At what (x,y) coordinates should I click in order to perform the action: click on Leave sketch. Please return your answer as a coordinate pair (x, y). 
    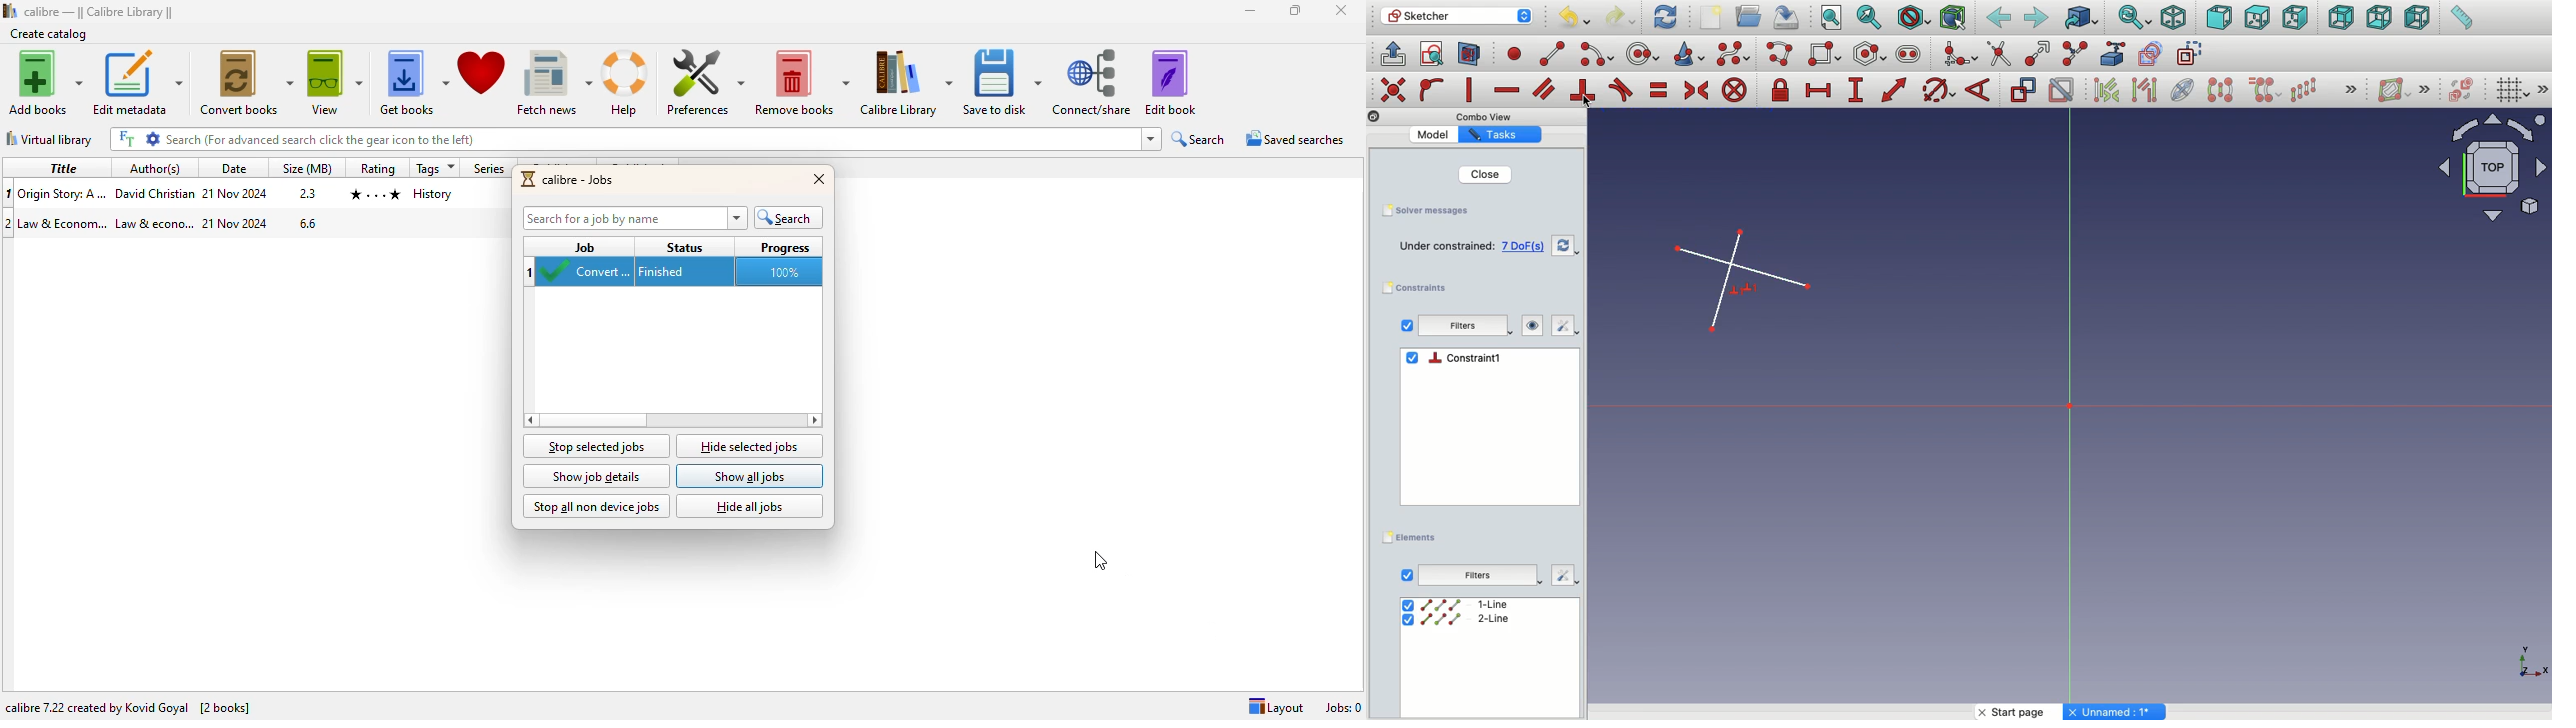
    Looking at the image, I should click on (1392, 53).